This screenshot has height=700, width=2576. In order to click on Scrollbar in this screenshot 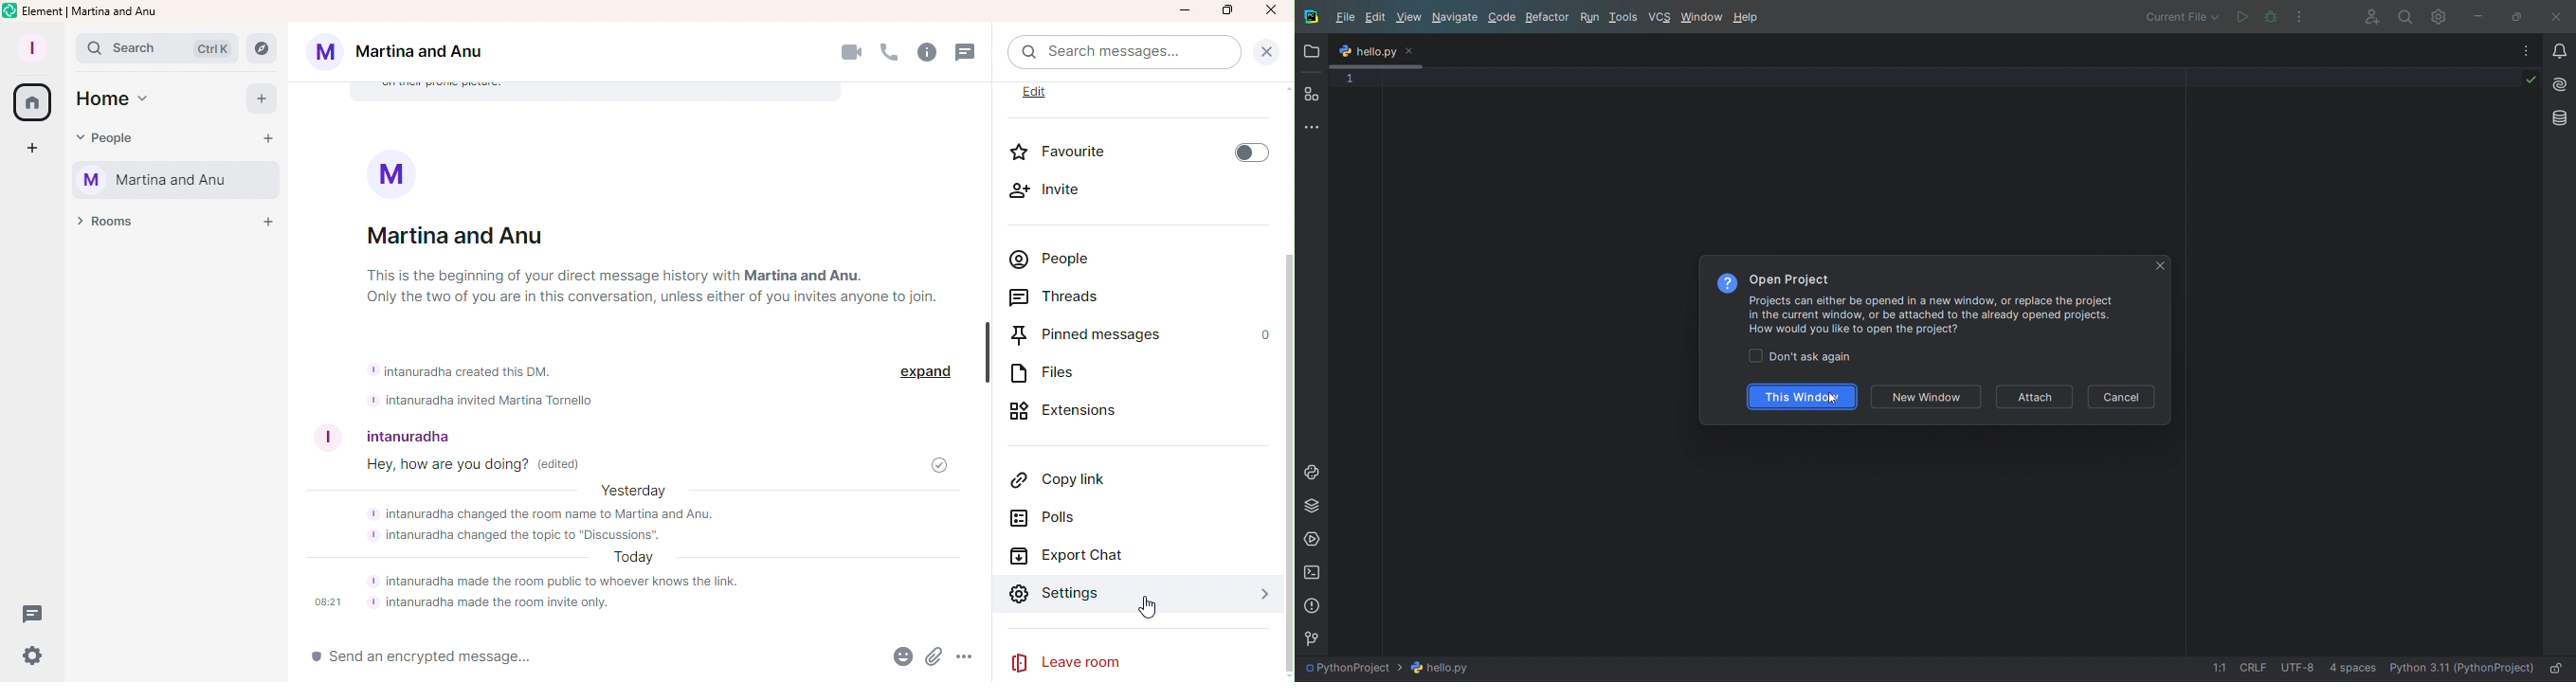, I will do `click(1285, 401)`.